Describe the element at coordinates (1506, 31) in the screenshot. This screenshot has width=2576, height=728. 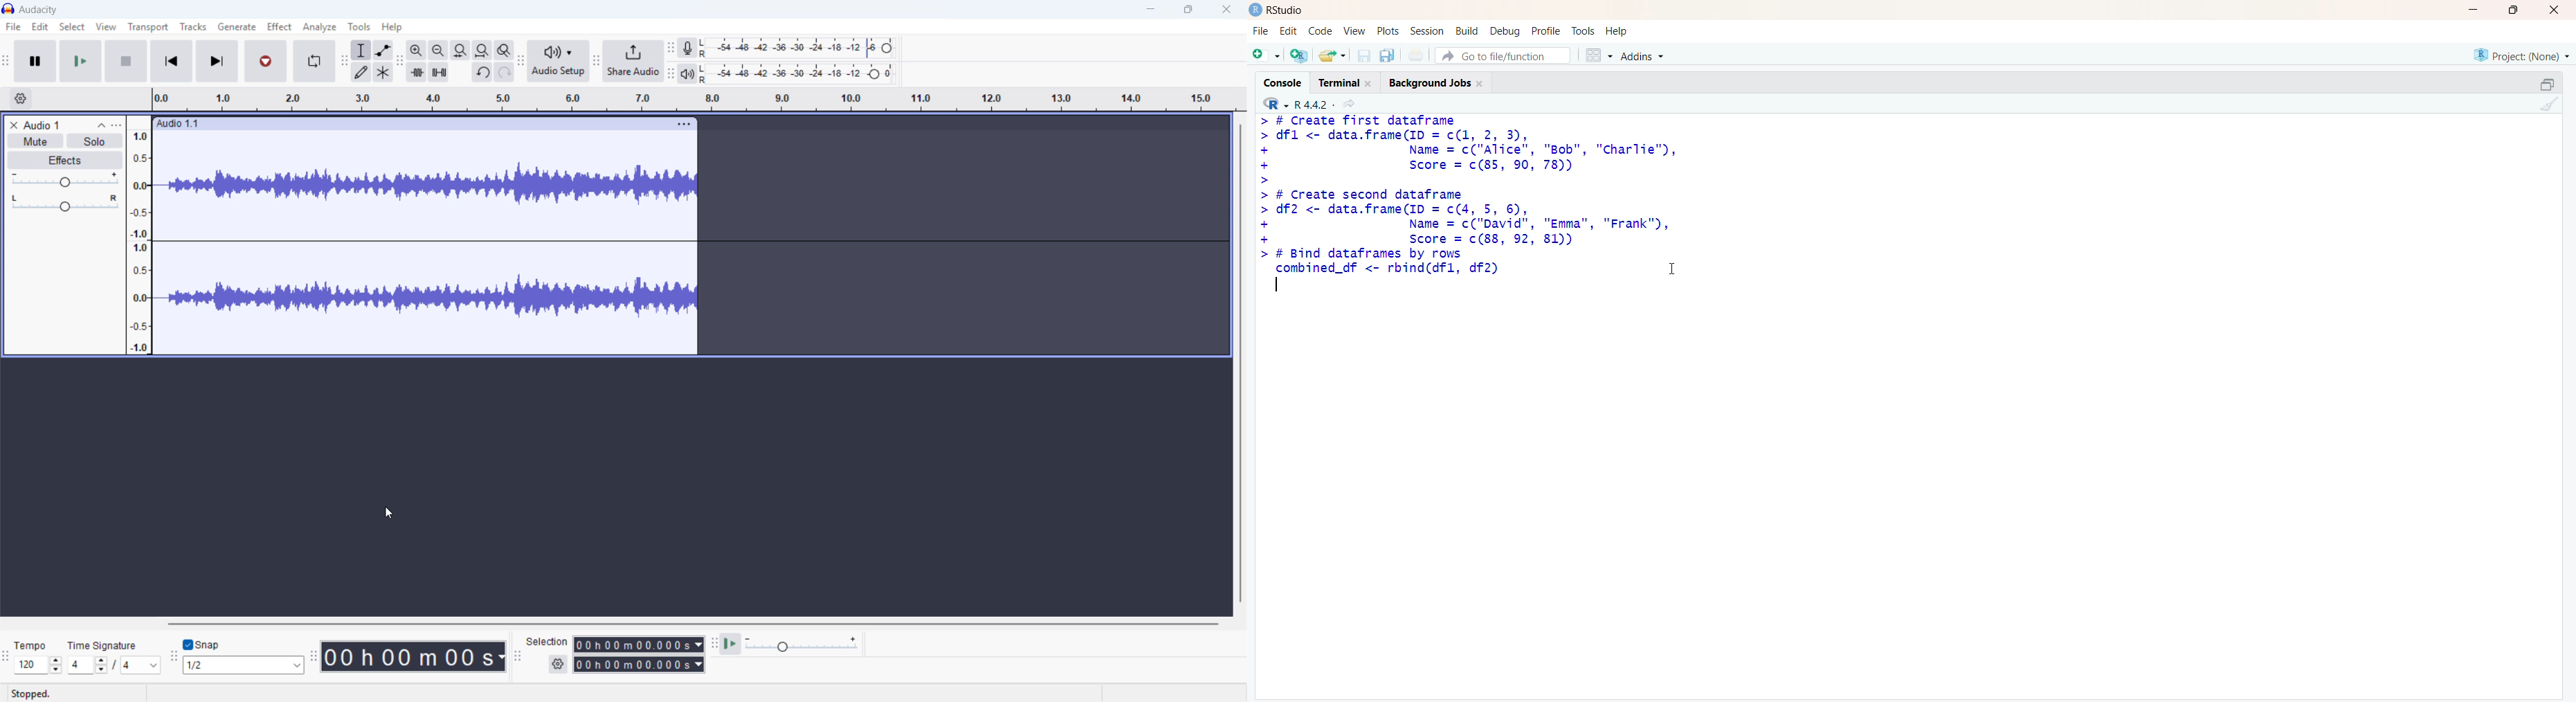
I see `Debug` at that location.